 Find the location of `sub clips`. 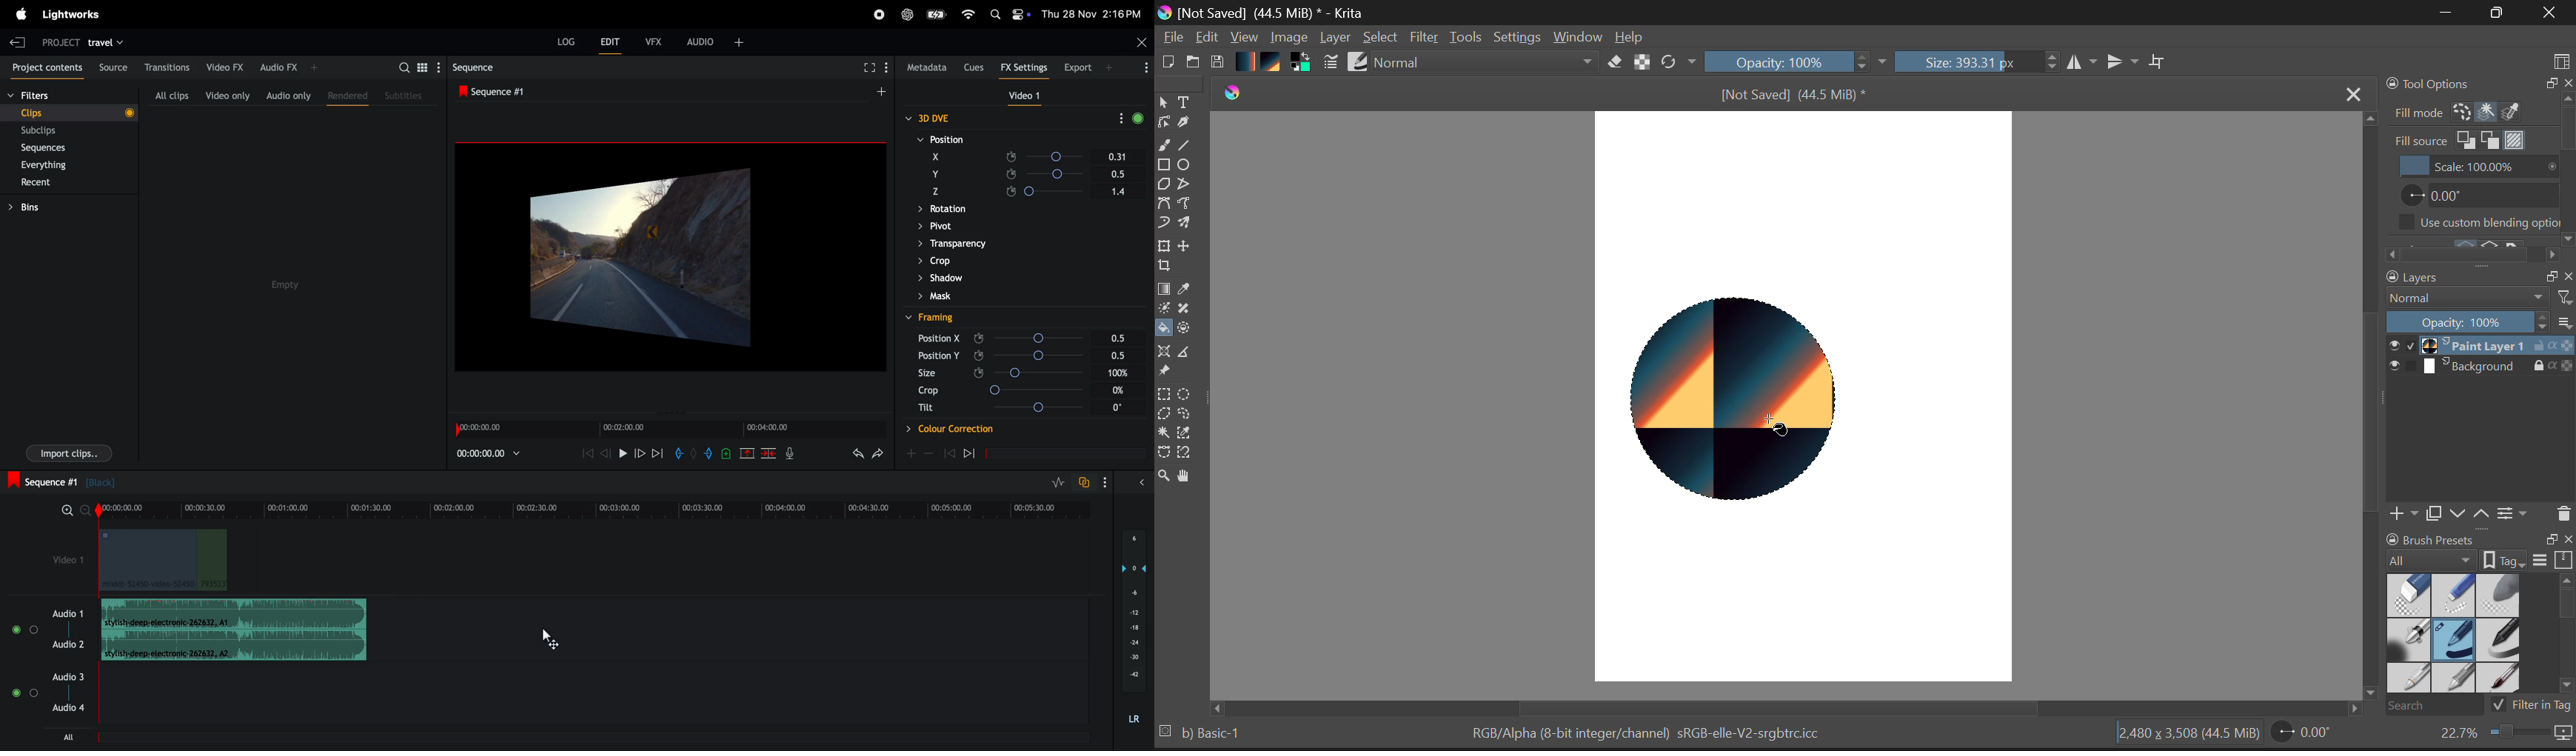

sub clips is located at coordinates (52, 131).